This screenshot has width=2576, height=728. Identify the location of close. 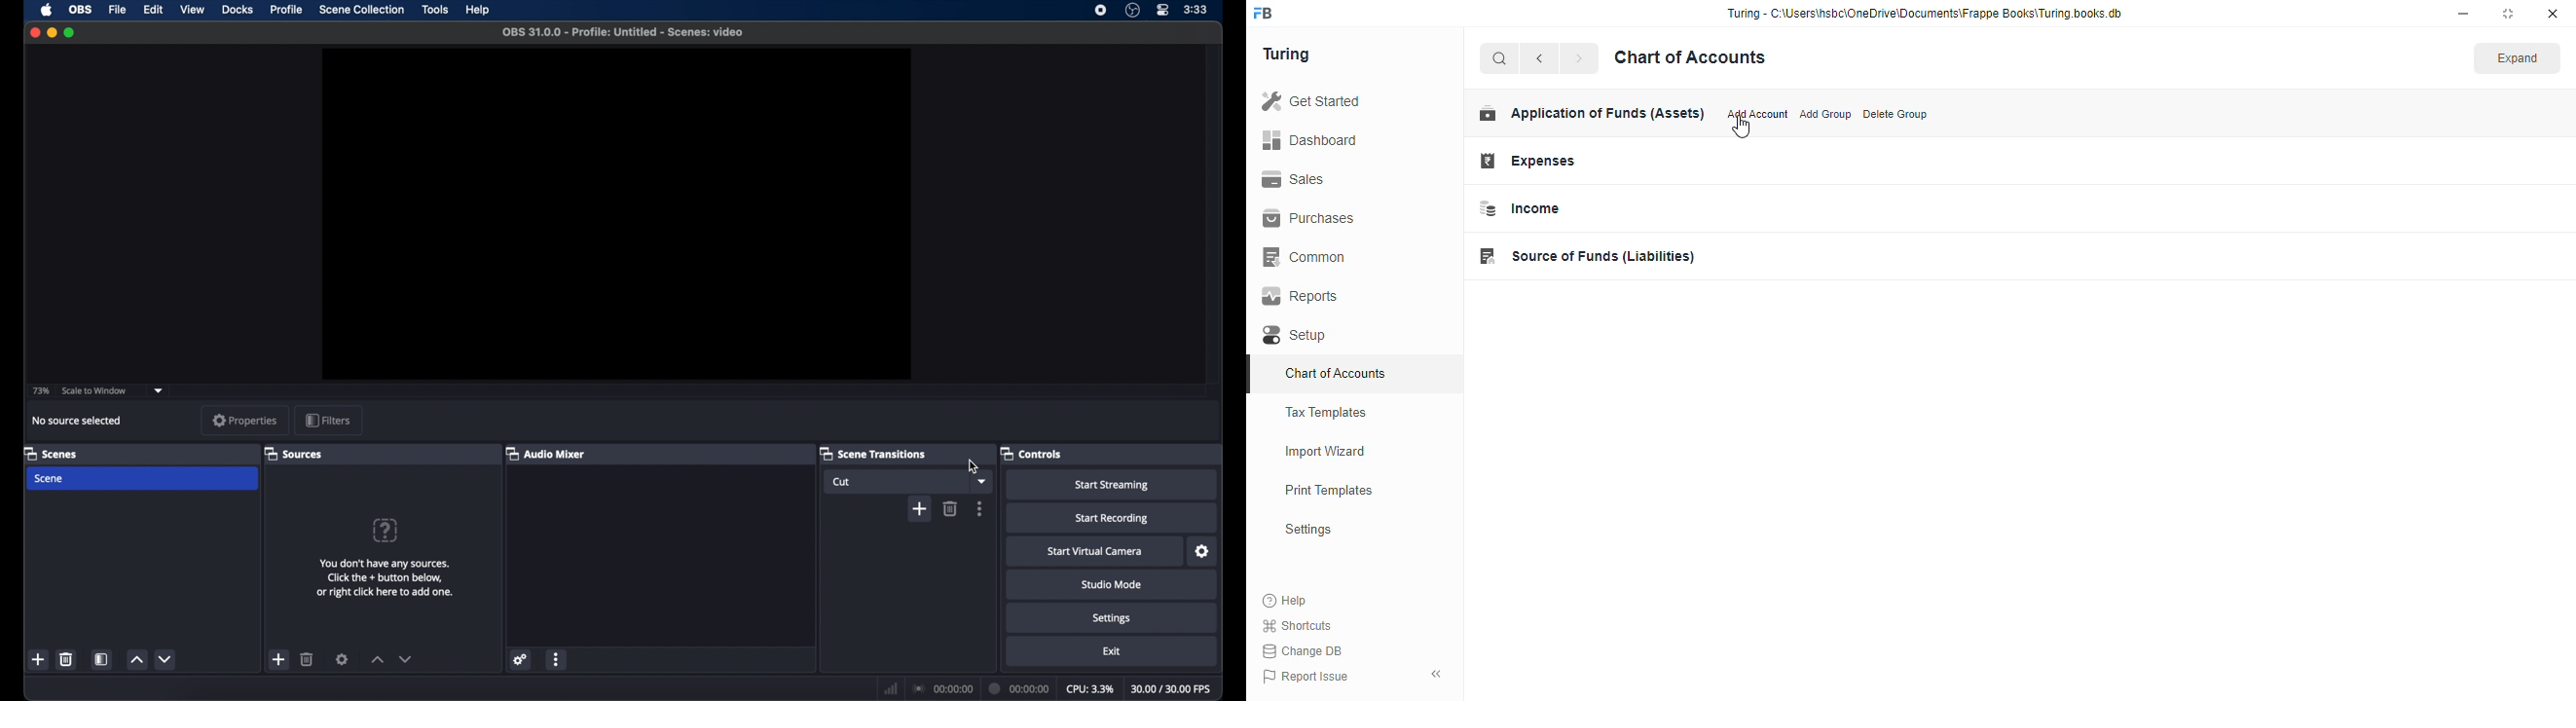
(2553, 14).